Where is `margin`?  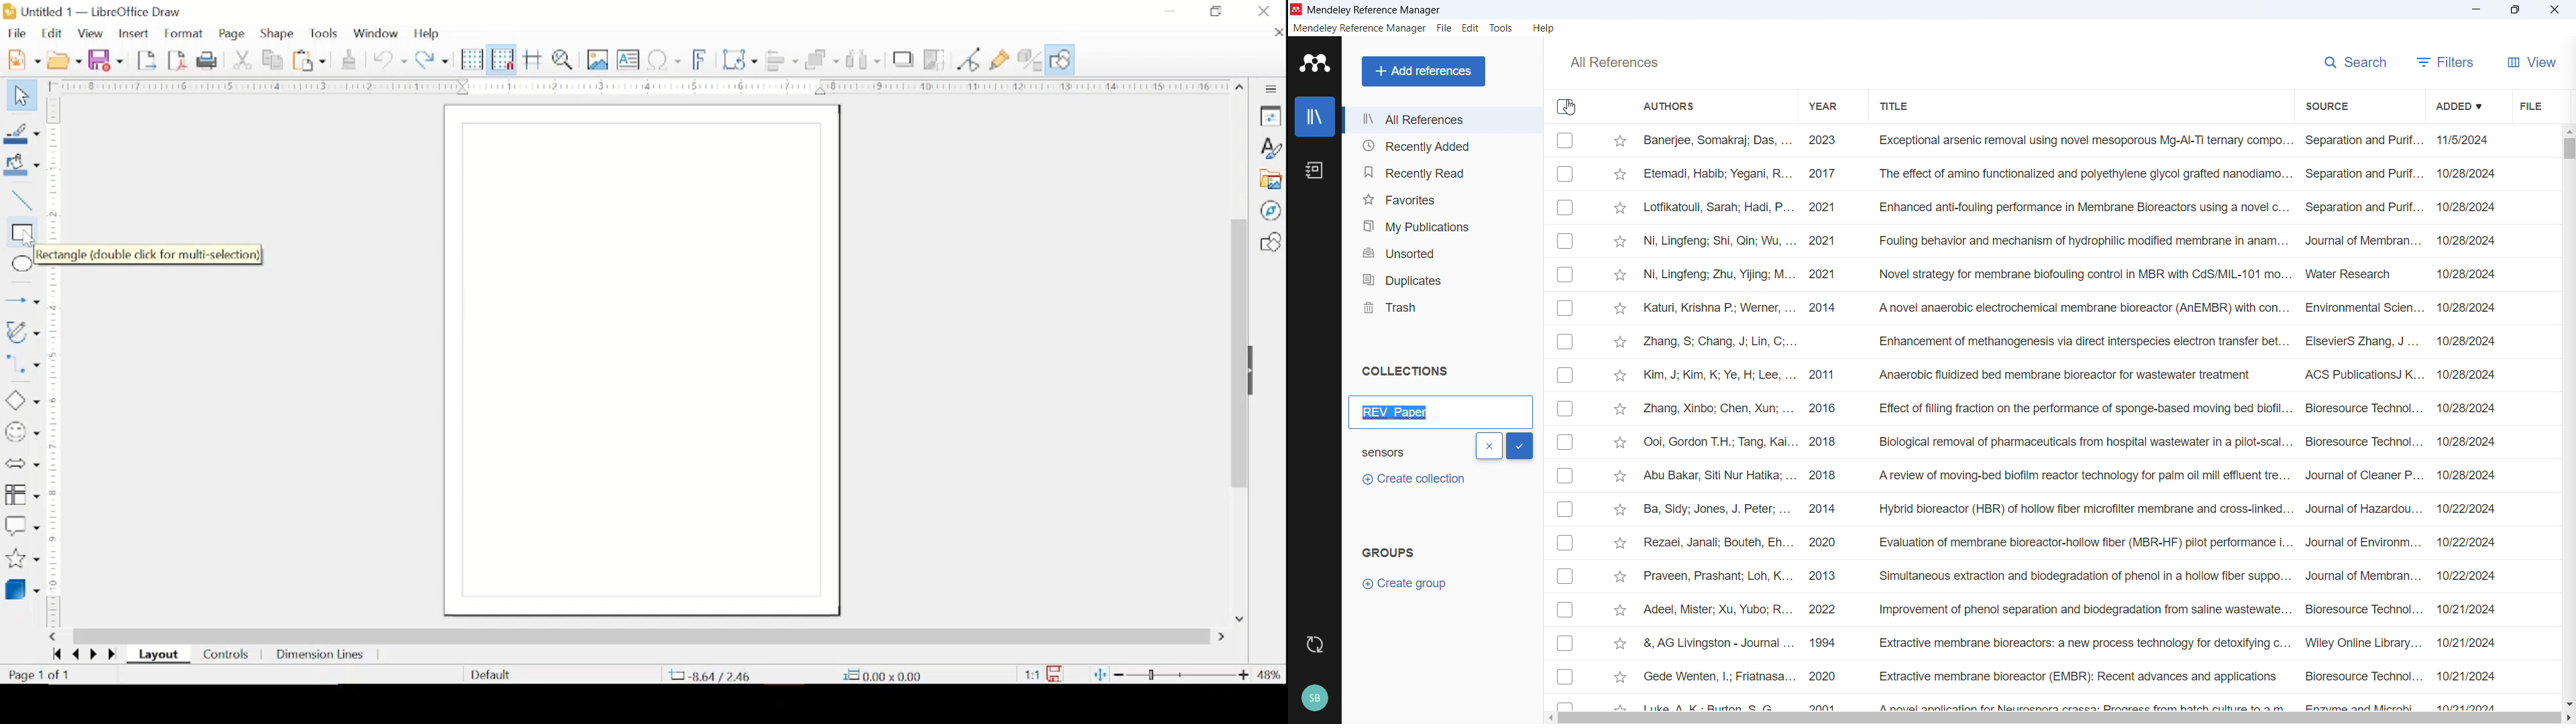 margin is located at coordinates (636, 86).